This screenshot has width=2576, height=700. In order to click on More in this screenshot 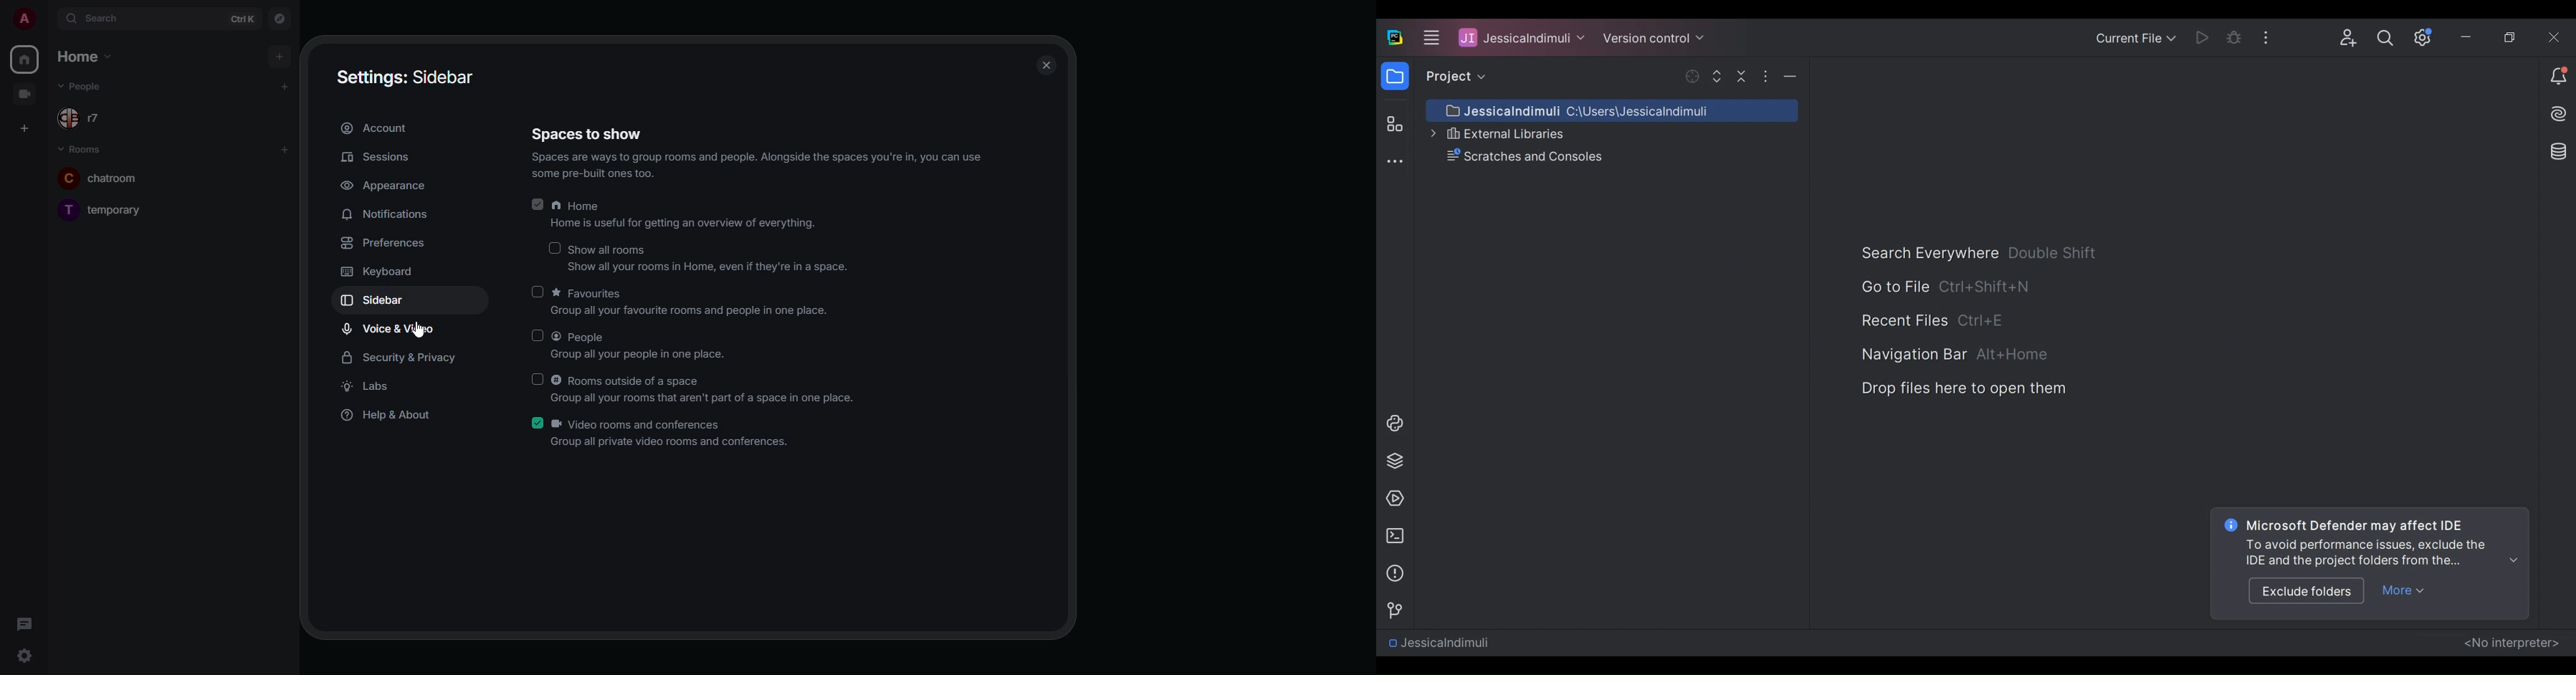, I will do `click(2267, 38)`.